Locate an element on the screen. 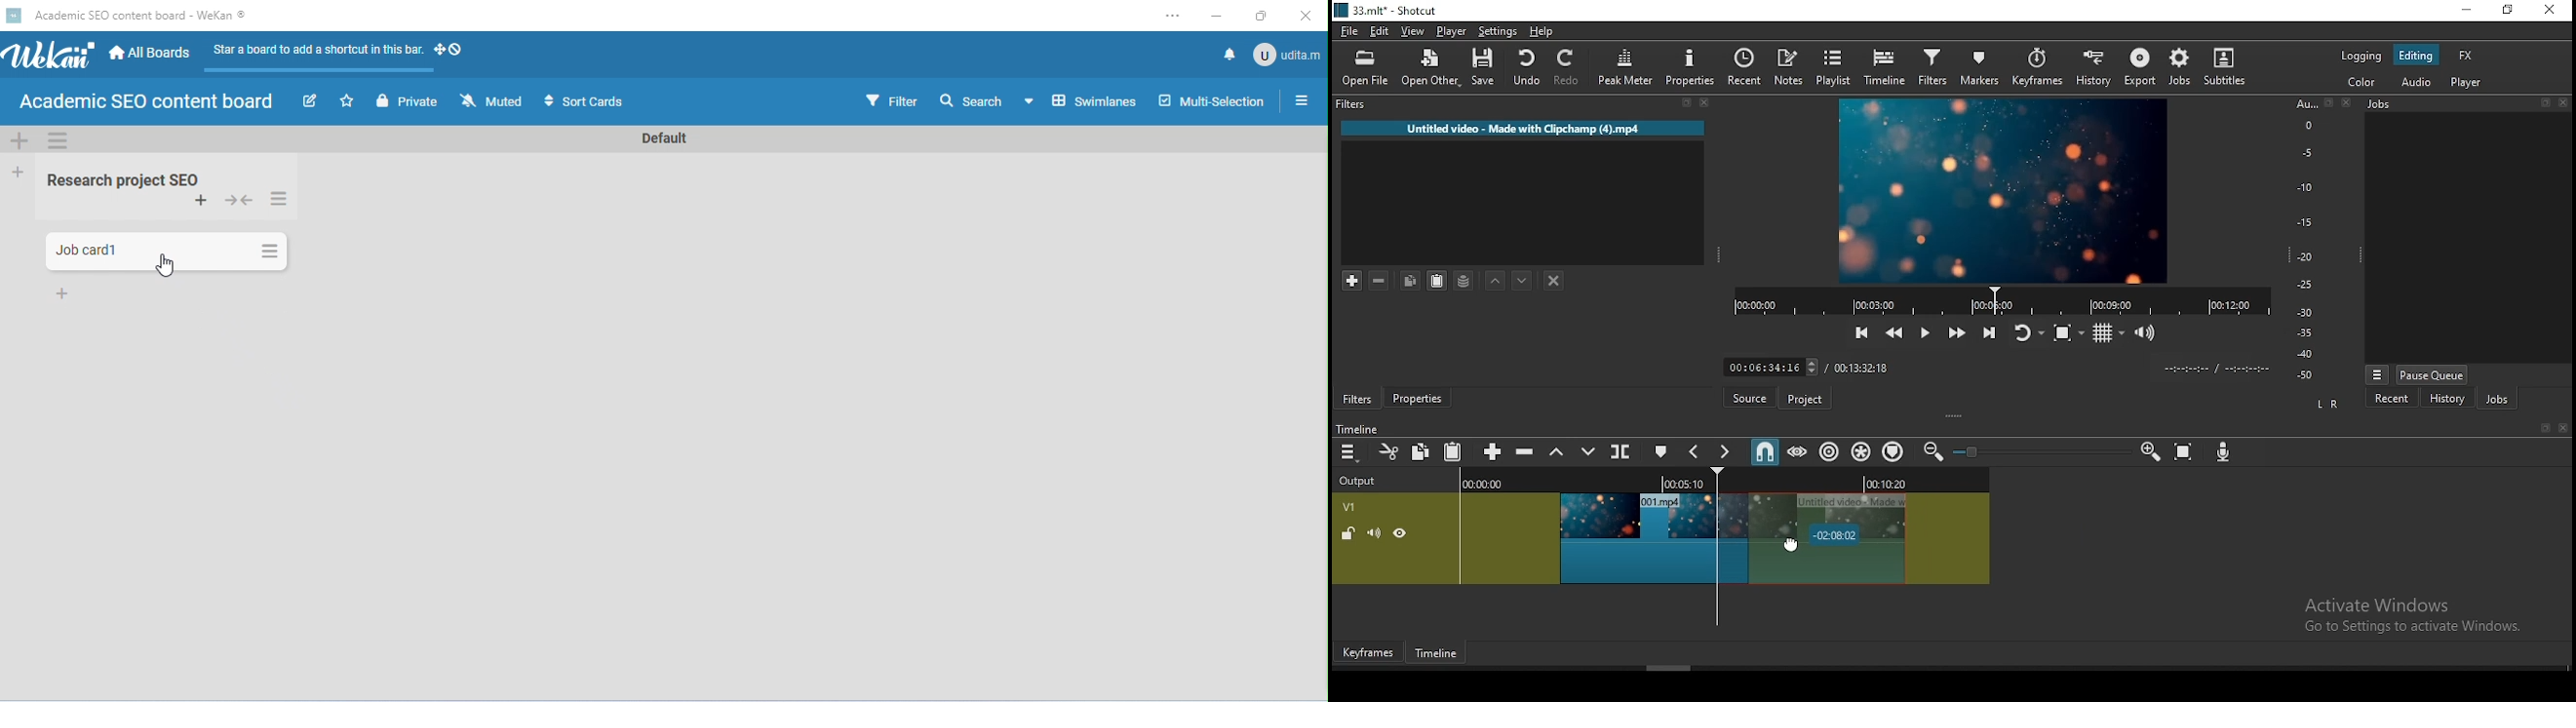 Image resolution: width=2576 pixels, height=728 pixels. append is located at coordinates (1494, 452).